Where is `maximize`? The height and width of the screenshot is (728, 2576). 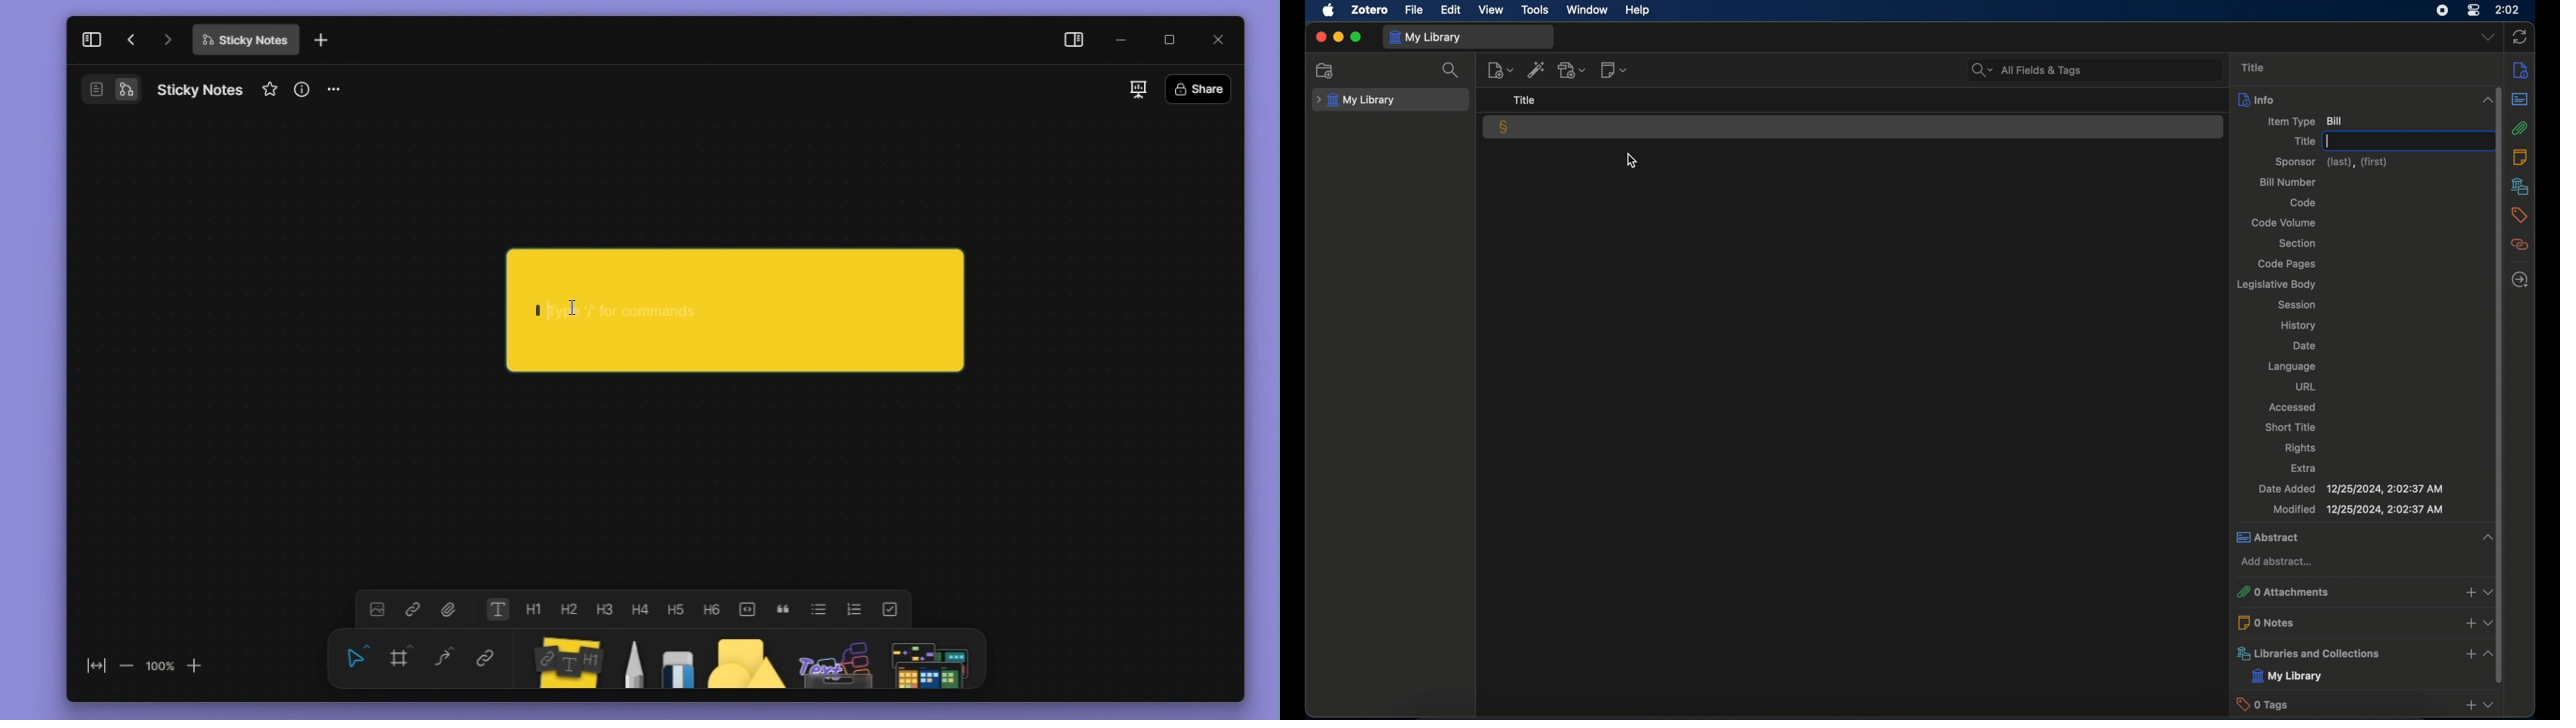 maximize is located at coordinates (1357, 37).